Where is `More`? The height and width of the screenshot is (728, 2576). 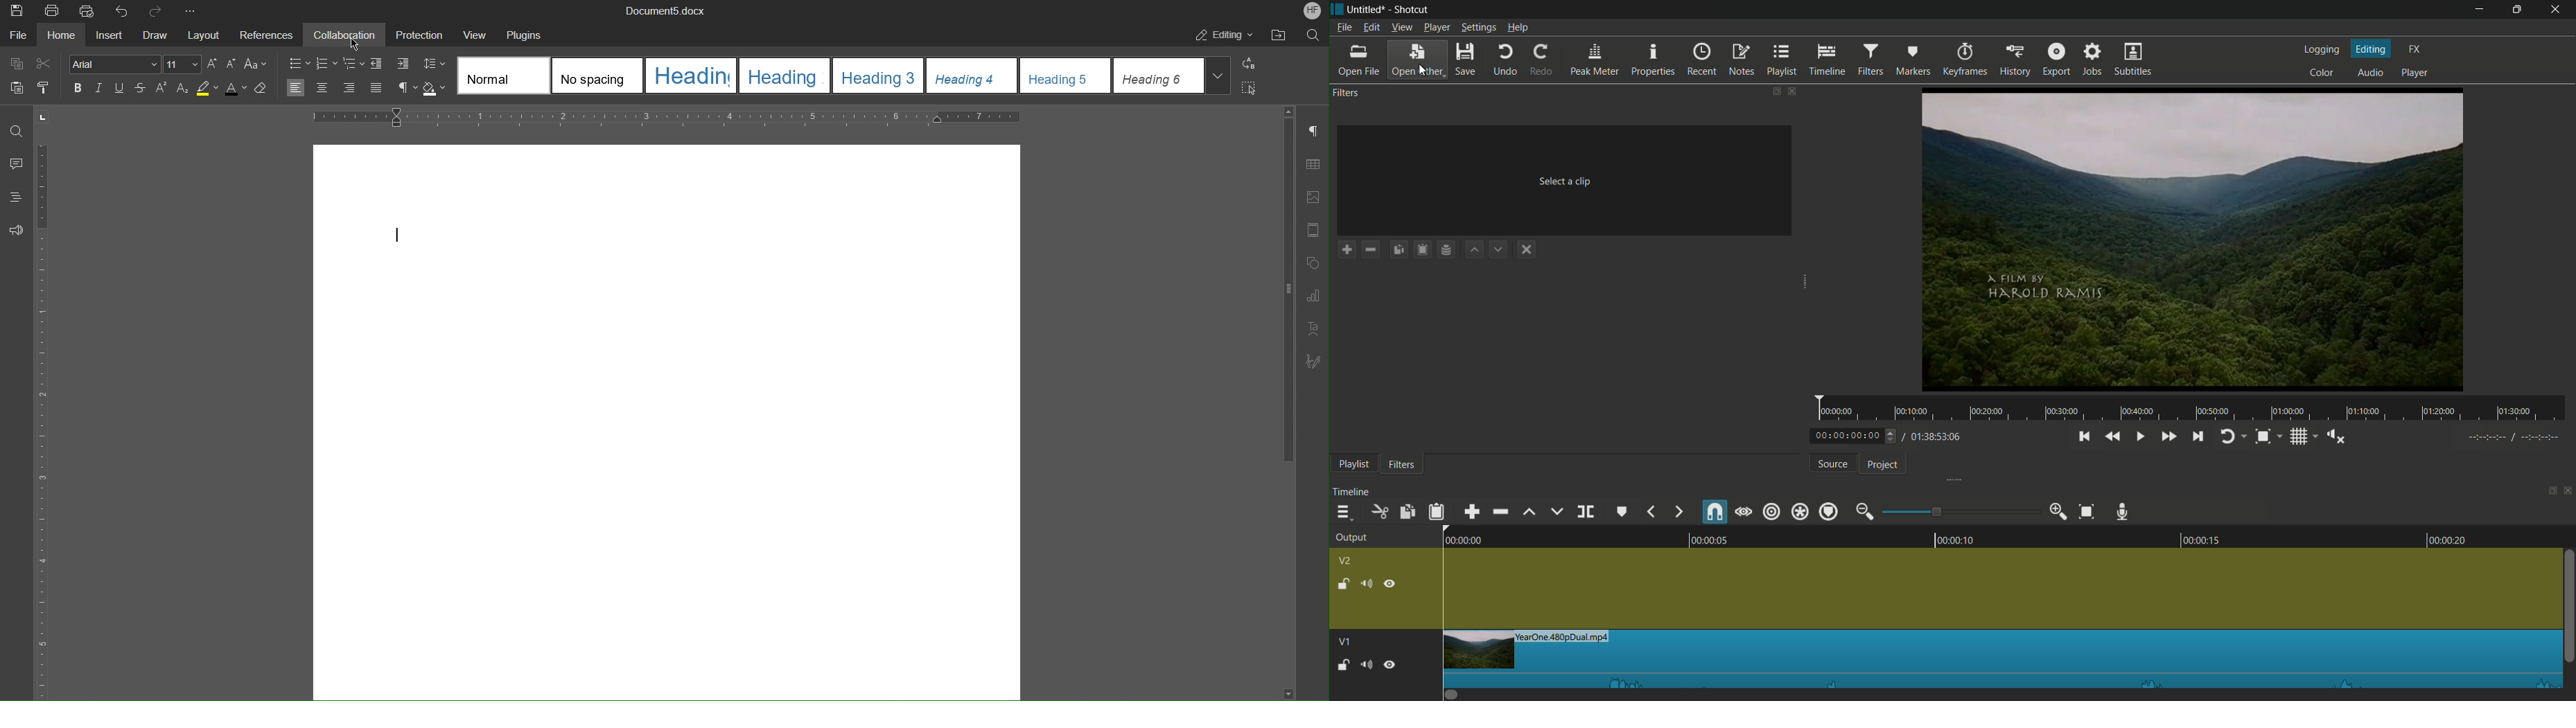 More is located at coordinates (196, 11).